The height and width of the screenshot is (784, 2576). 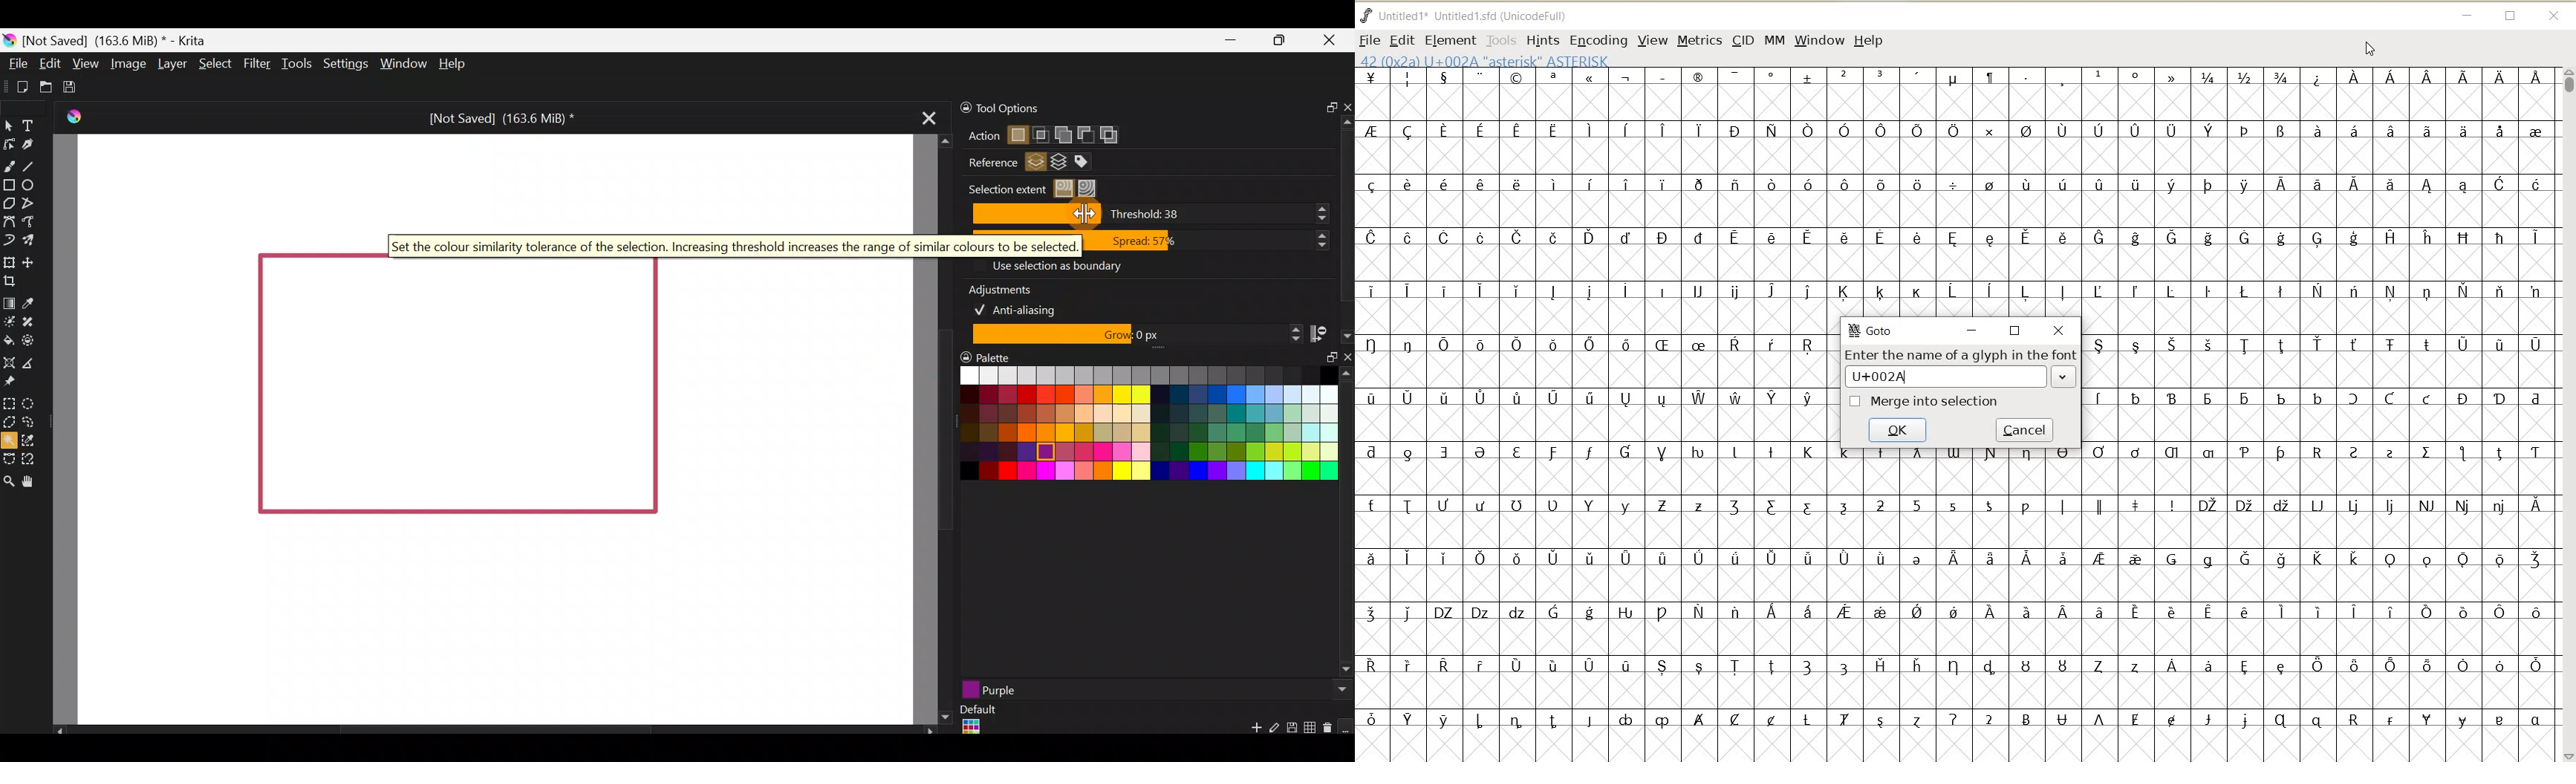 I want to click on EDIT, so click(x=1402, y=39).